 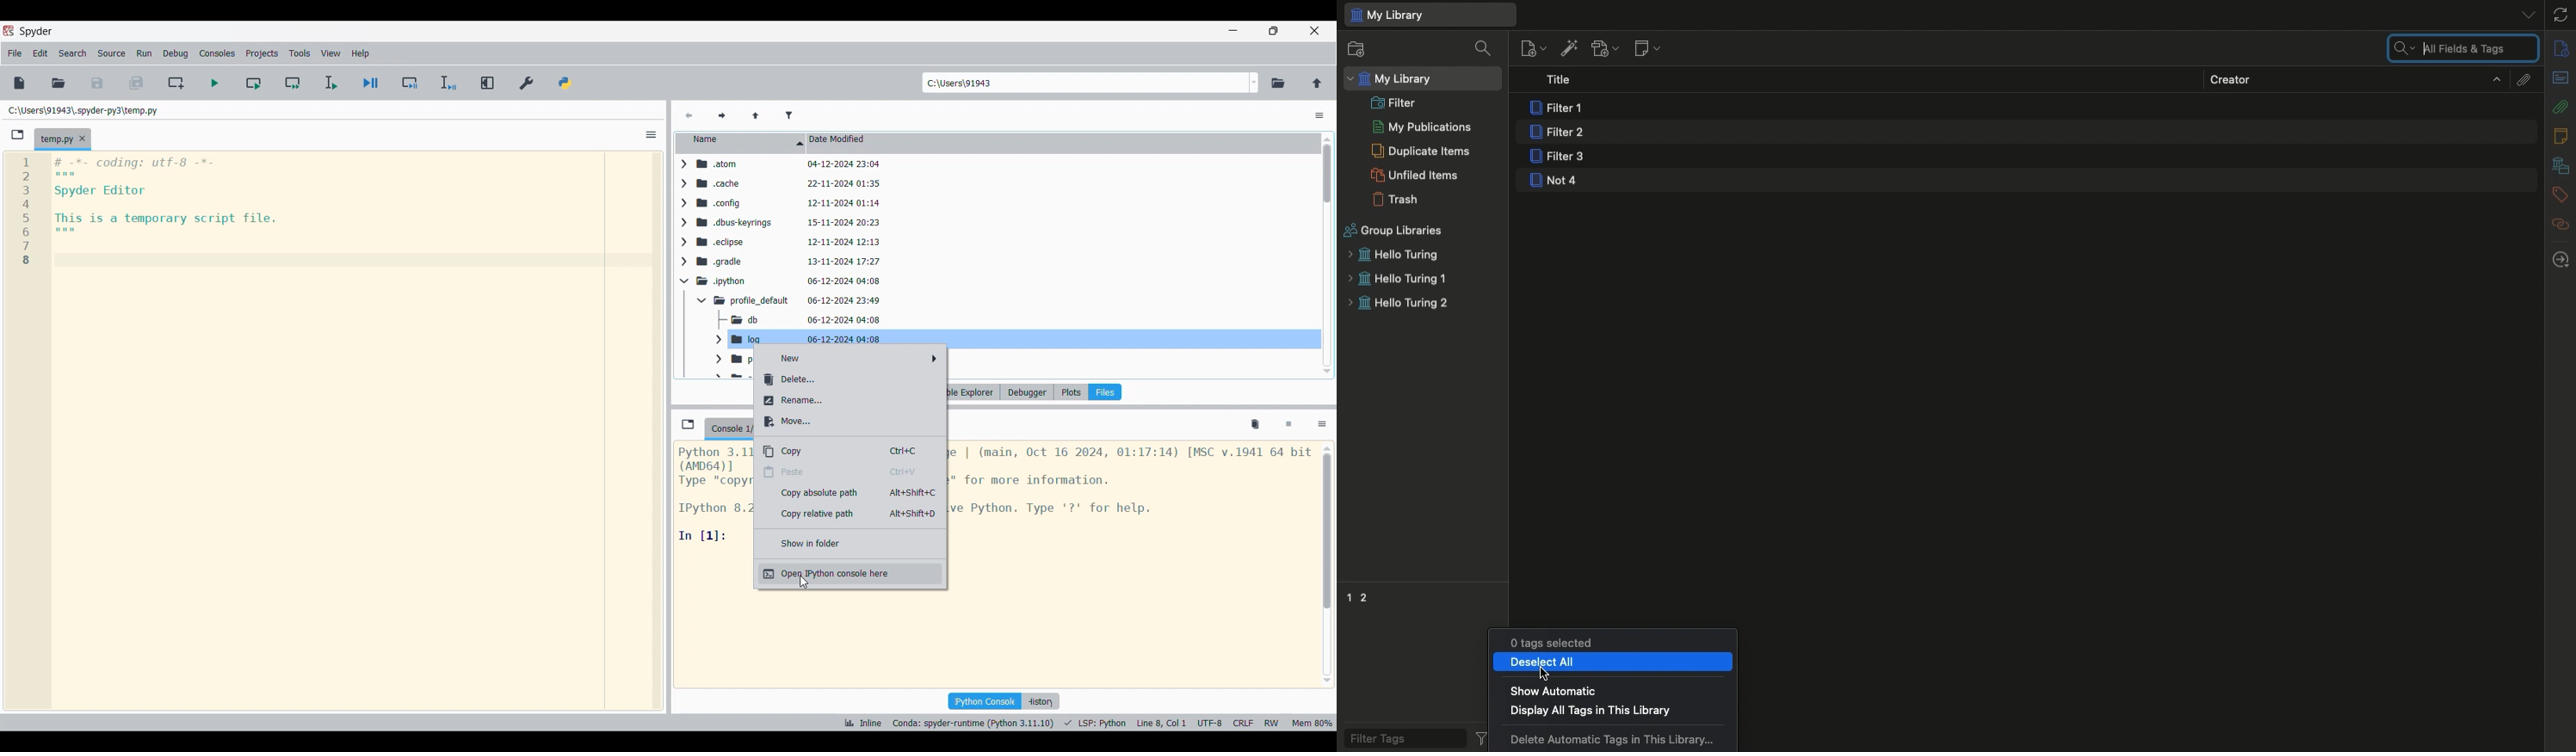 I want to click on Sync, so click(x=2561, y=15).